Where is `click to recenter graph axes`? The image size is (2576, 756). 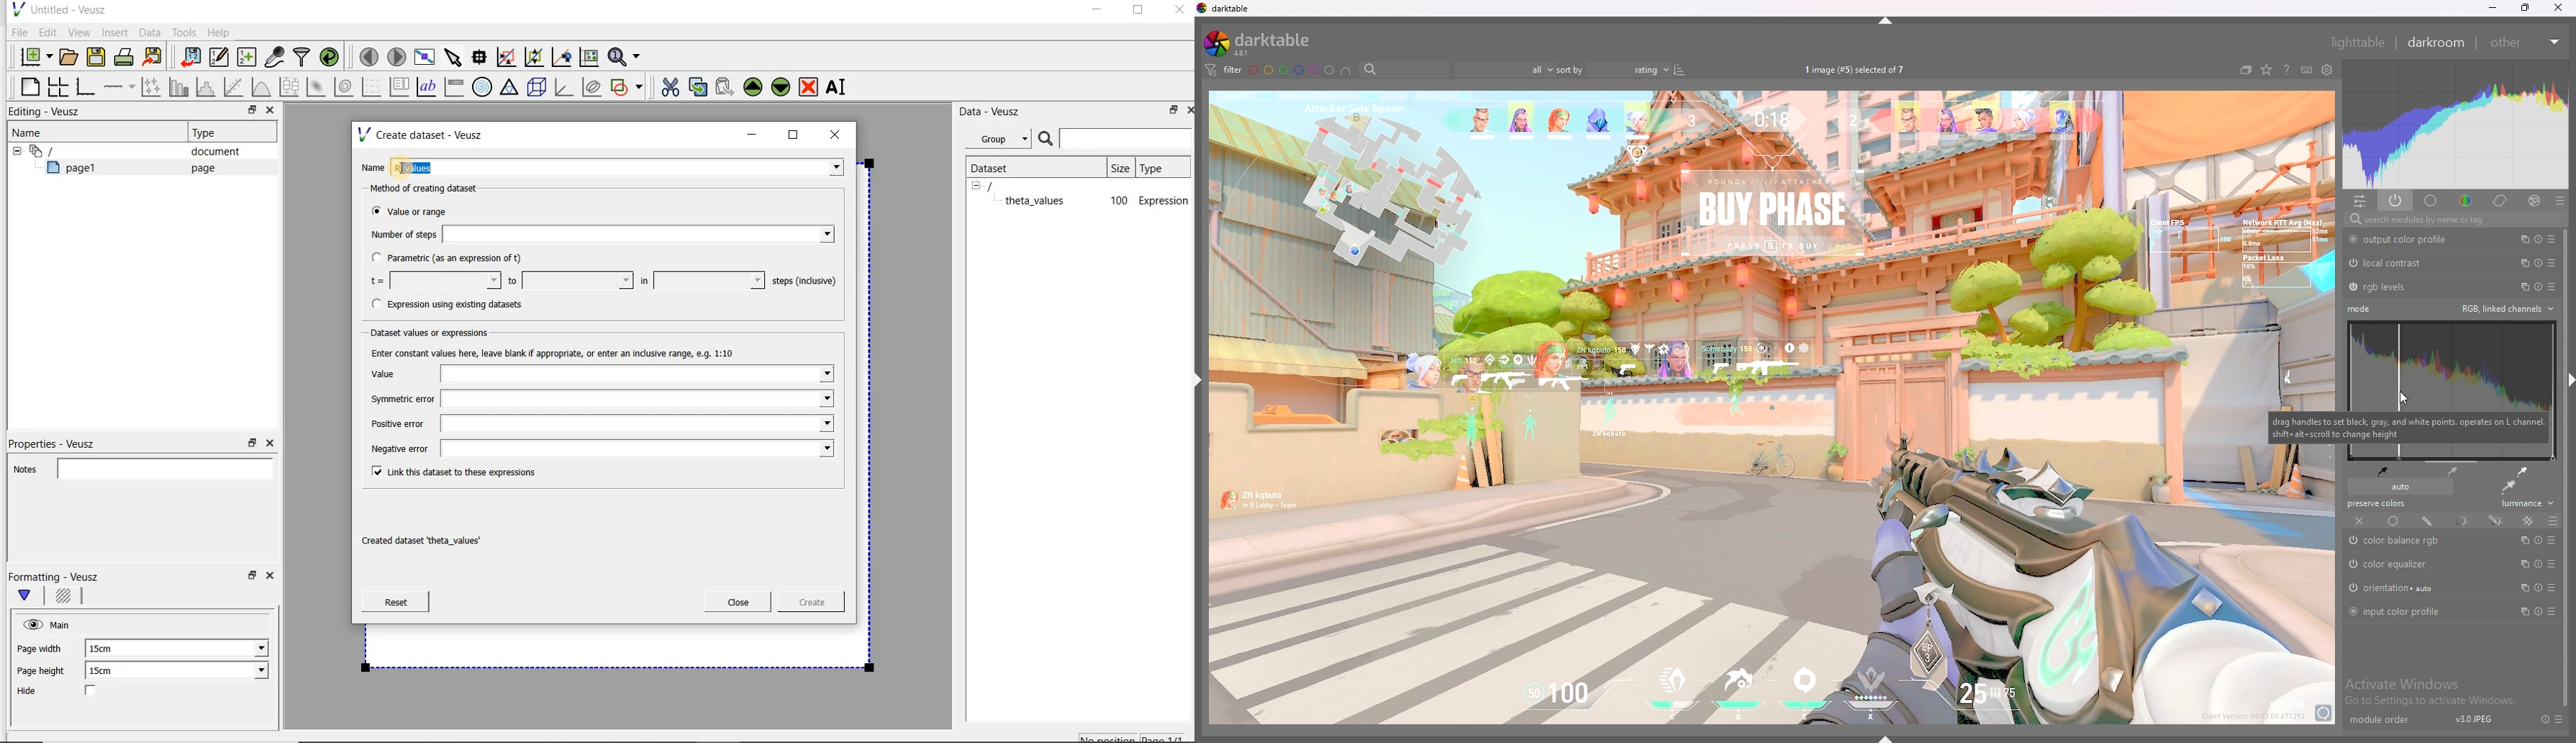
click to recenter graph axes is located at coordinates (563, 58).